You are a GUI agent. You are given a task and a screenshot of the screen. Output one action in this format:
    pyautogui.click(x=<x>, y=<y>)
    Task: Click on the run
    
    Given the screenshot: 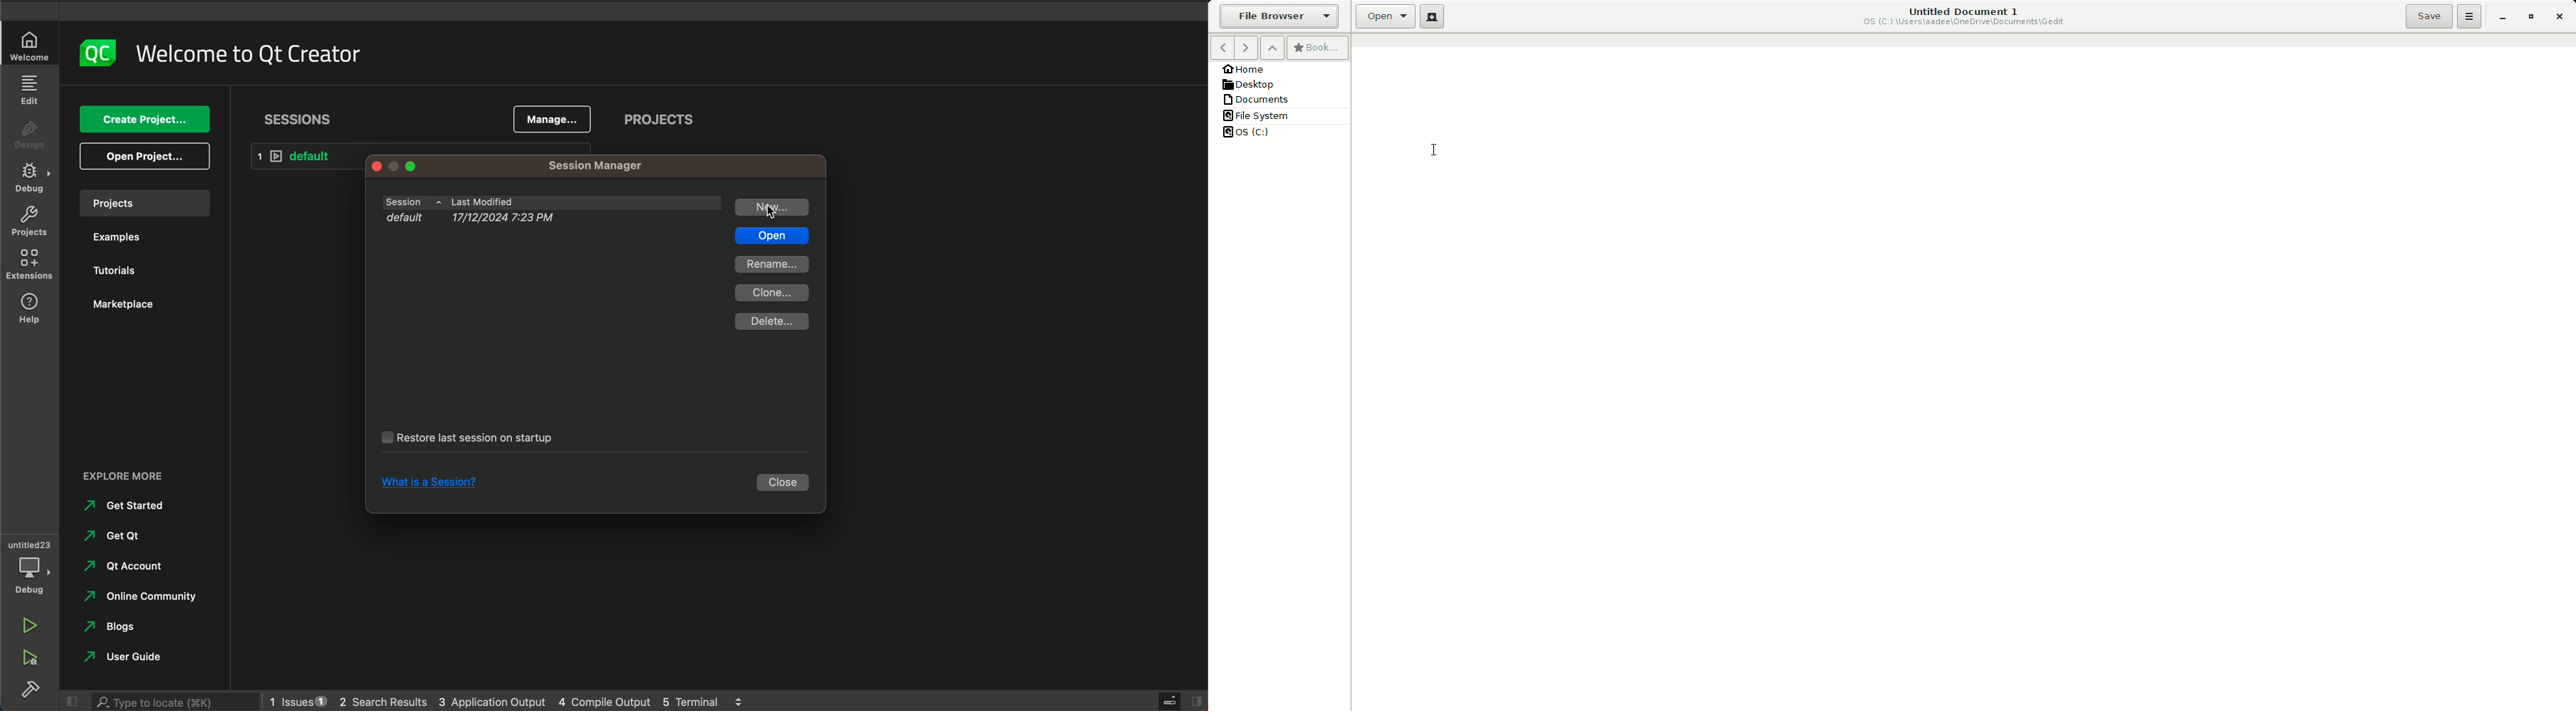 What is the action you would take?
    pyautogui.click(x=31, y=625)
    